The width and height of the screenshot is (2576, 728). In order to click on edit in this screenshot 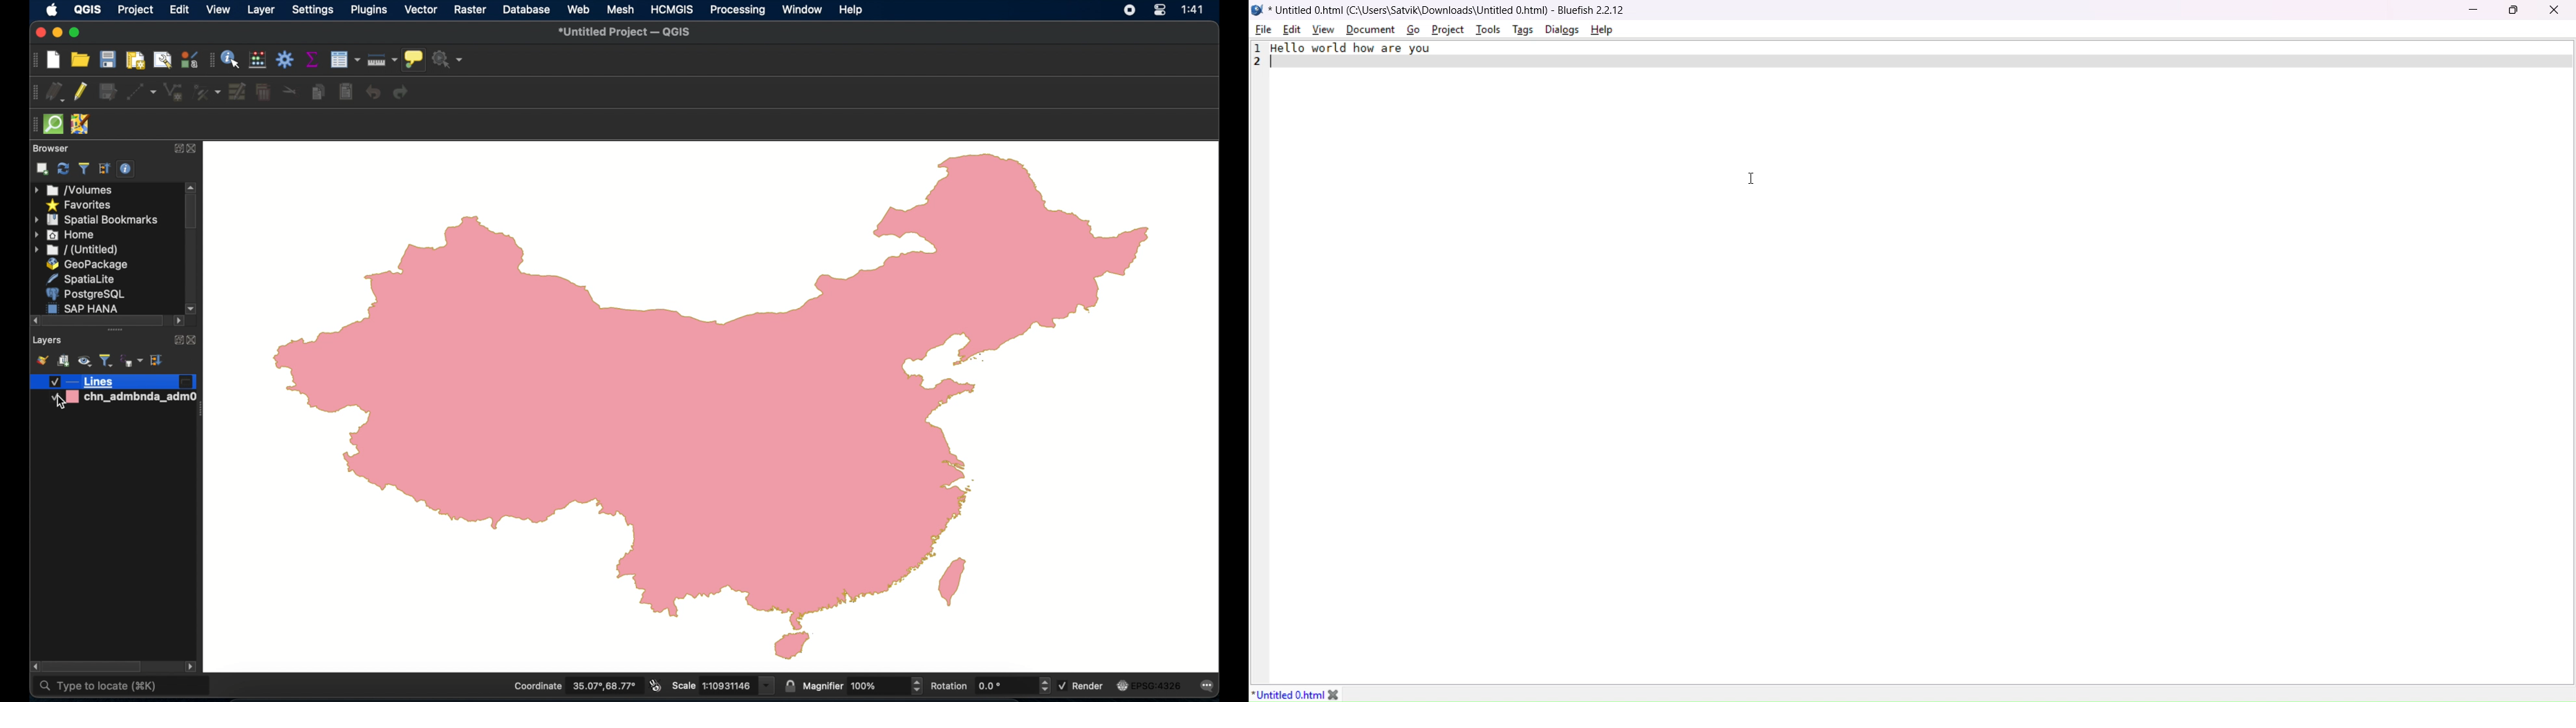, I will do `click(1291, 30)`.